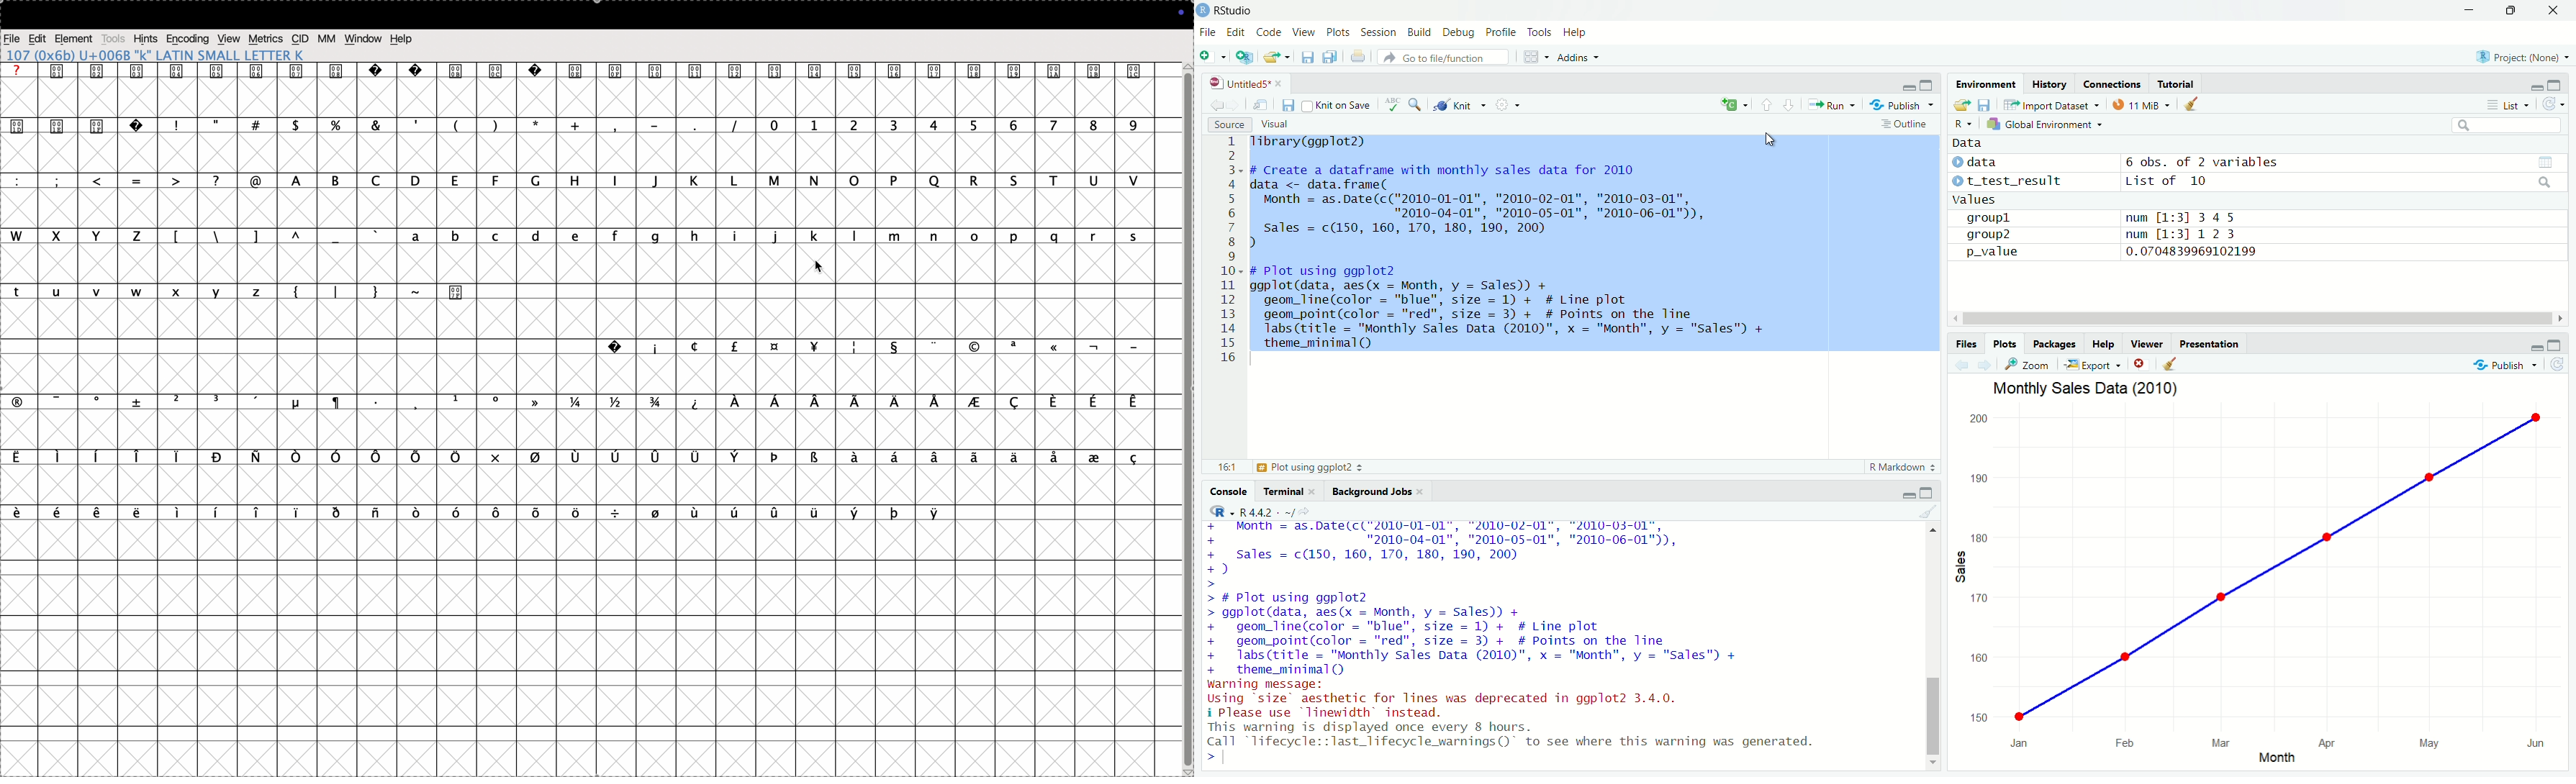  I want to click on KIS. CT IEREELITT. FRpeEL BYR. Sy Shee TeeLie Ss
Type 'contributors()' for more information and

"citation()' on how to cite R or R packages in publications.

Type 'demo()' for some demos, 'help()' for on-Tine help, or

"help.start()' for an HTML browser interface to help.

Type 'q()' to quit R.

> groupl <- c(3, 4, 5)

> group? <- c, 2, 3)

>

> t_test_result <- t.test(groupl, group2, var.equal = TRUE) # Assuming equal variances
>

> p_value <- t_test_resultSp.value

> p_value

11 0.070484, so click(1531, 634).